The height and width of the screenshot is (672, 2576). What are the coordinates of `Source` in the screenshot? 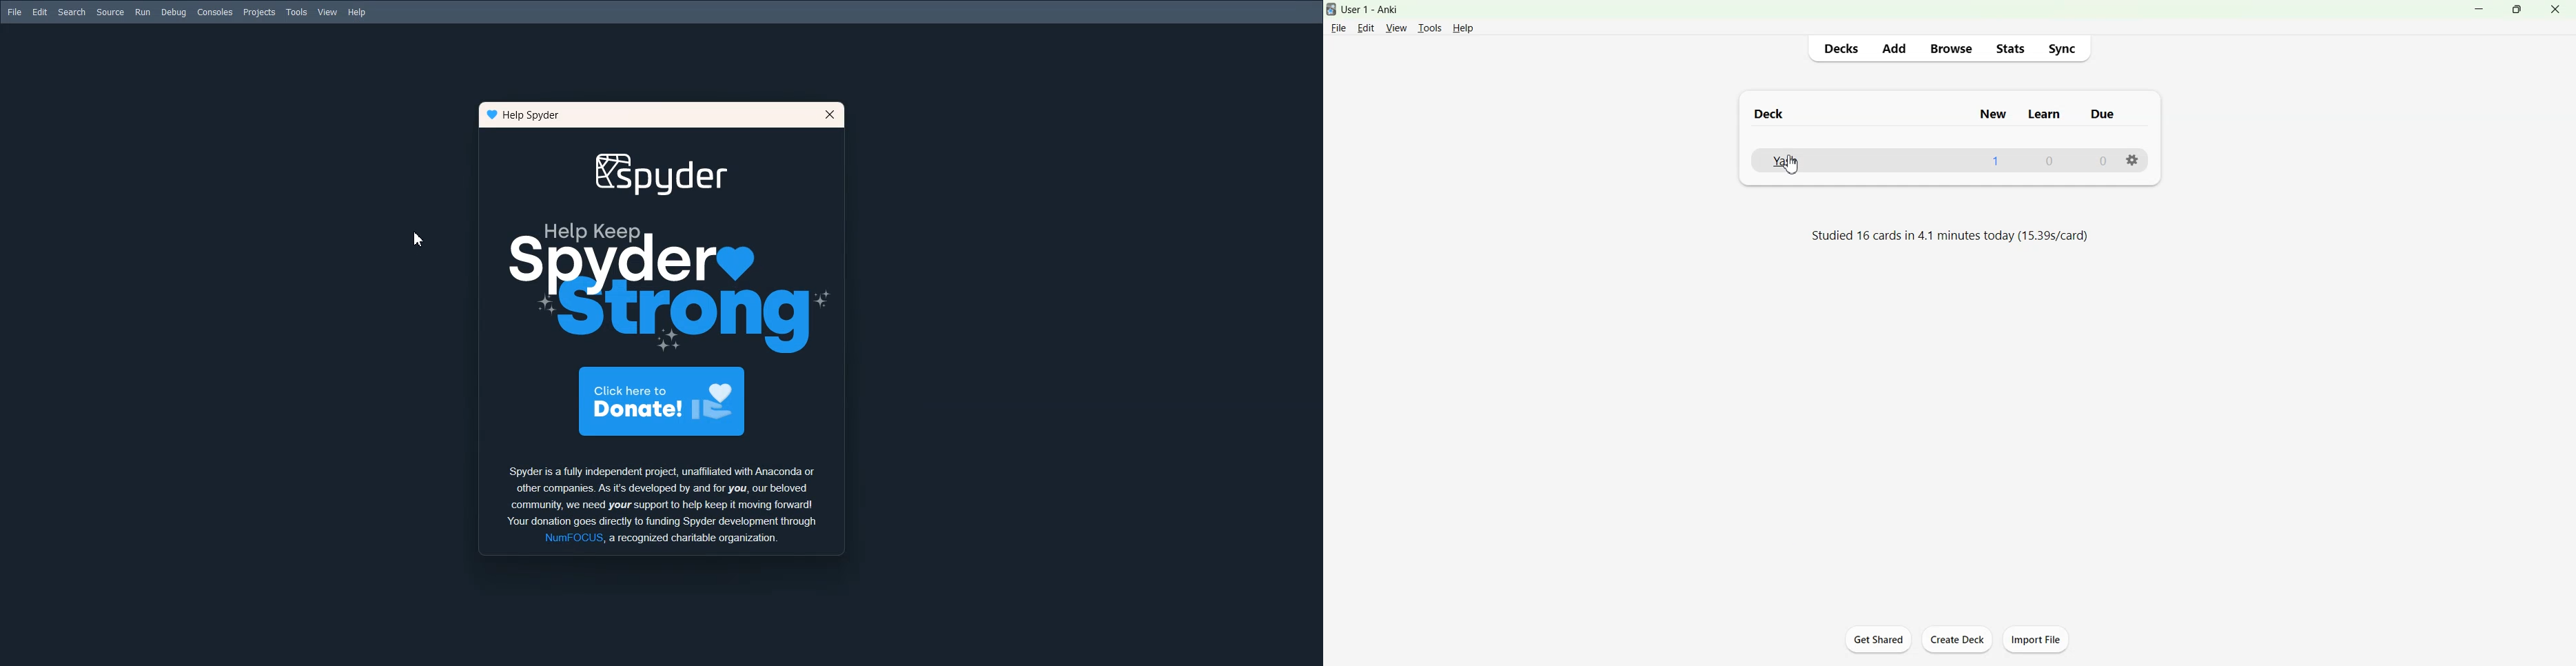 It's located at (110, 12).